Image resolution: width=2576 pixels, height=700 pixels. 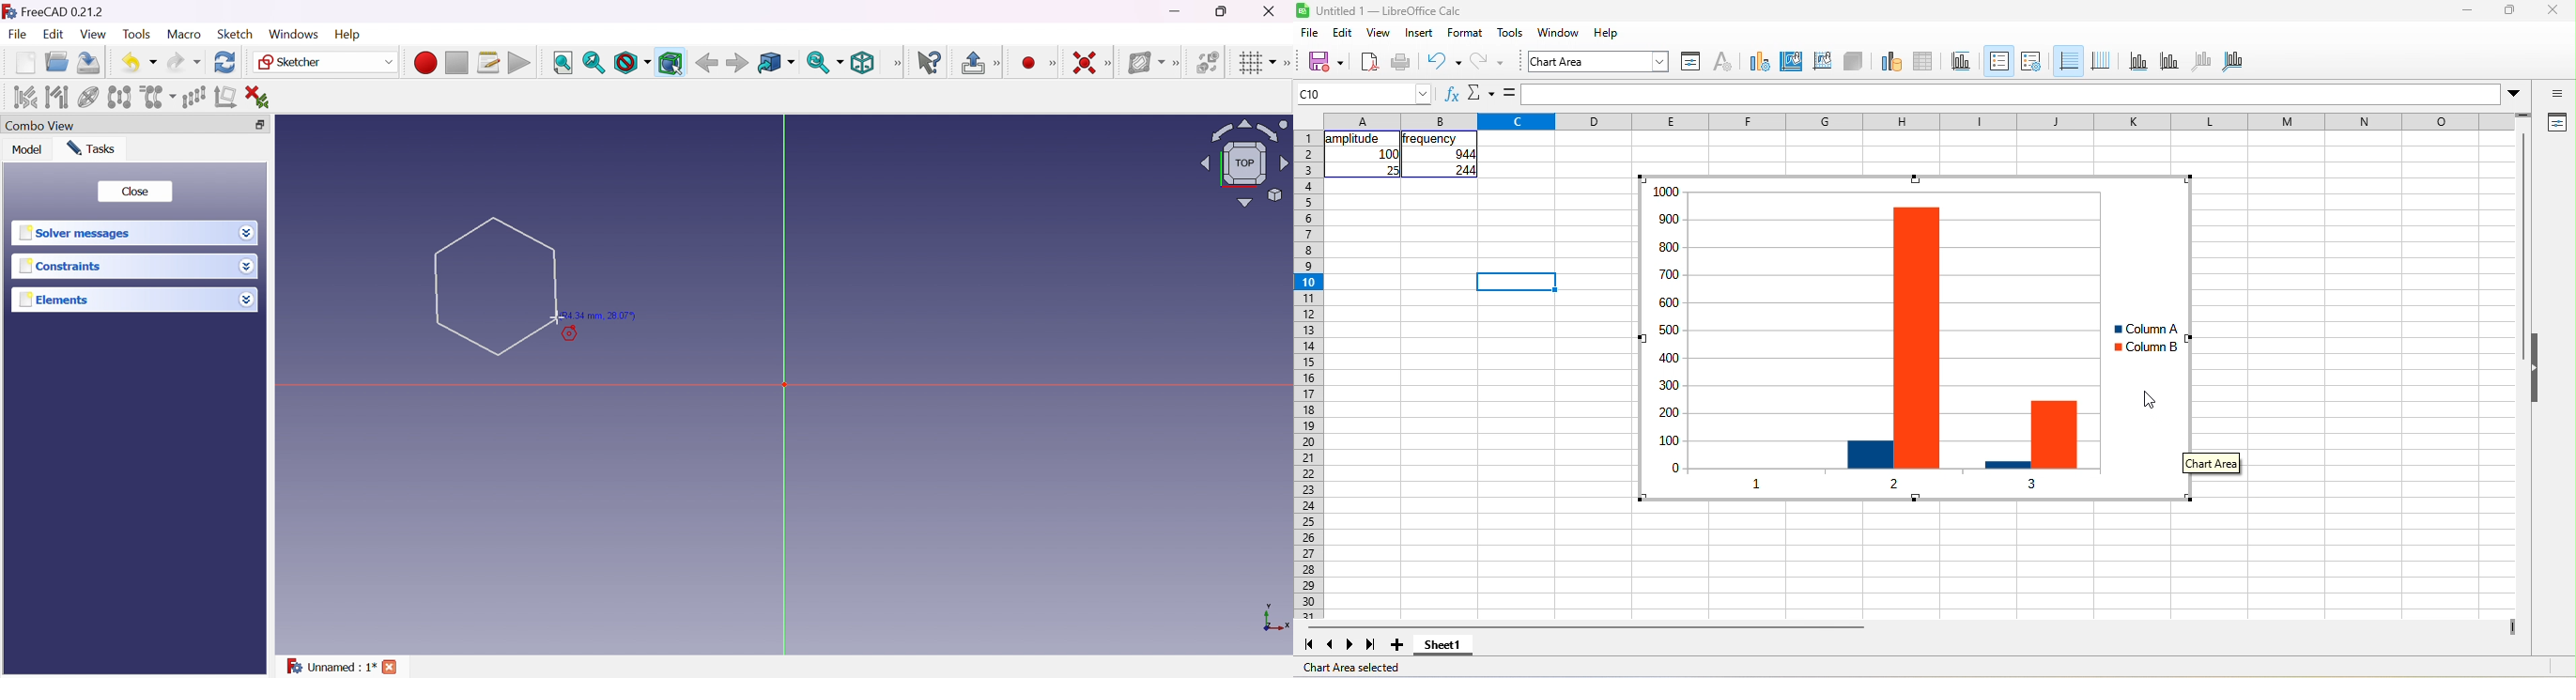 What do you see at coordinates (18, 36) in the screenshot?
I see `File` at bounding box center [18, 36].